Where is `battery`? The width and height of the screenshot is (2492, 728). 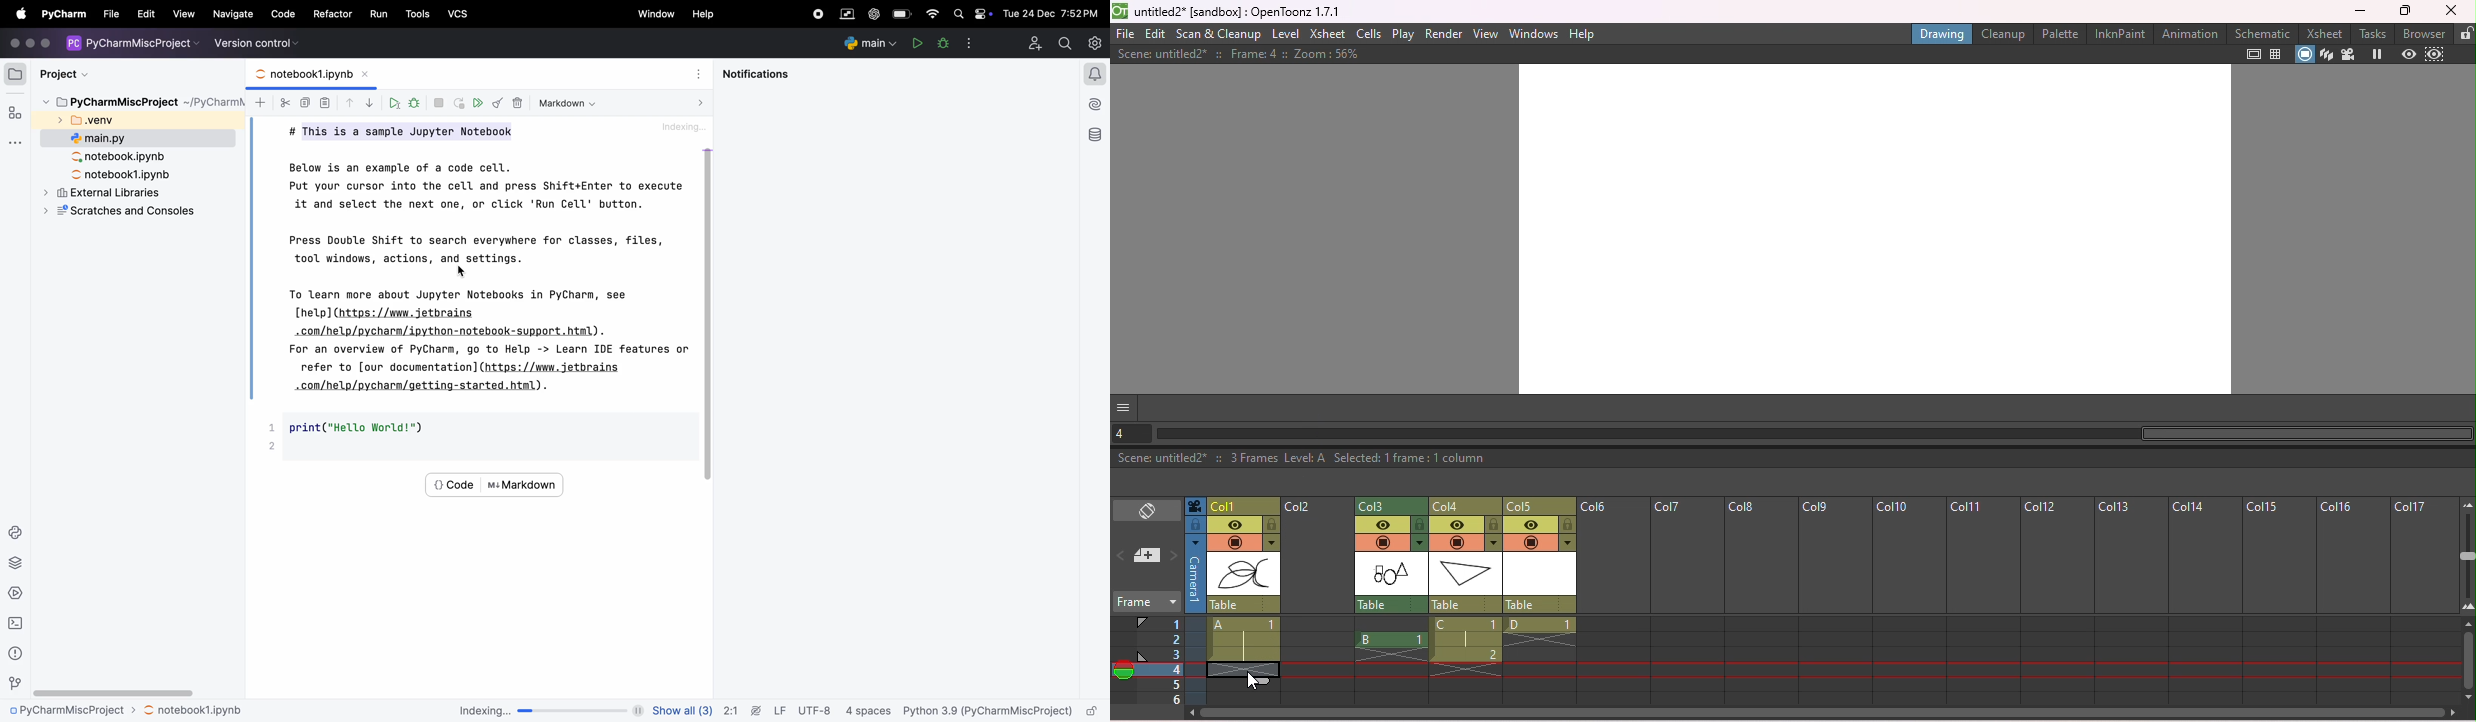
battery is located at coordinates (899, 14).